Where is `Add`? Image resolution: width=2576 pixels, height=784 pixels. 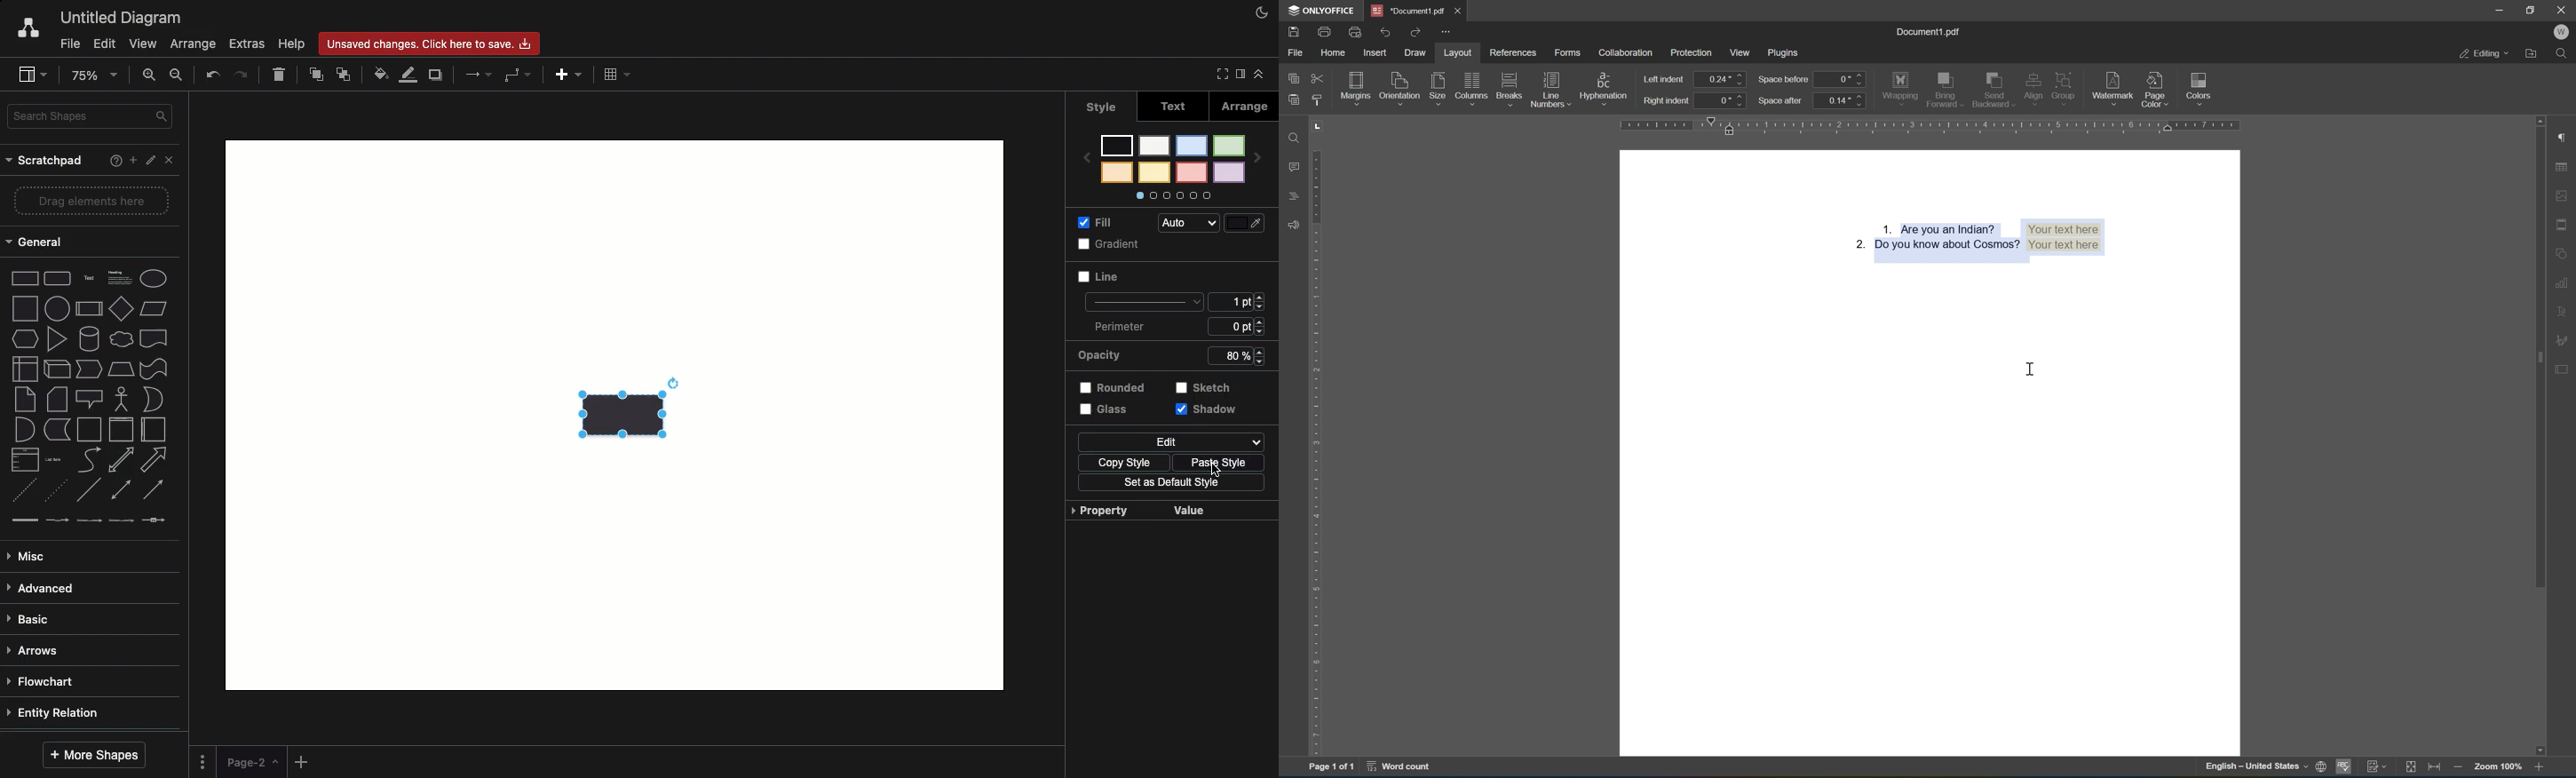 Add is located at coordinates (304, 761).